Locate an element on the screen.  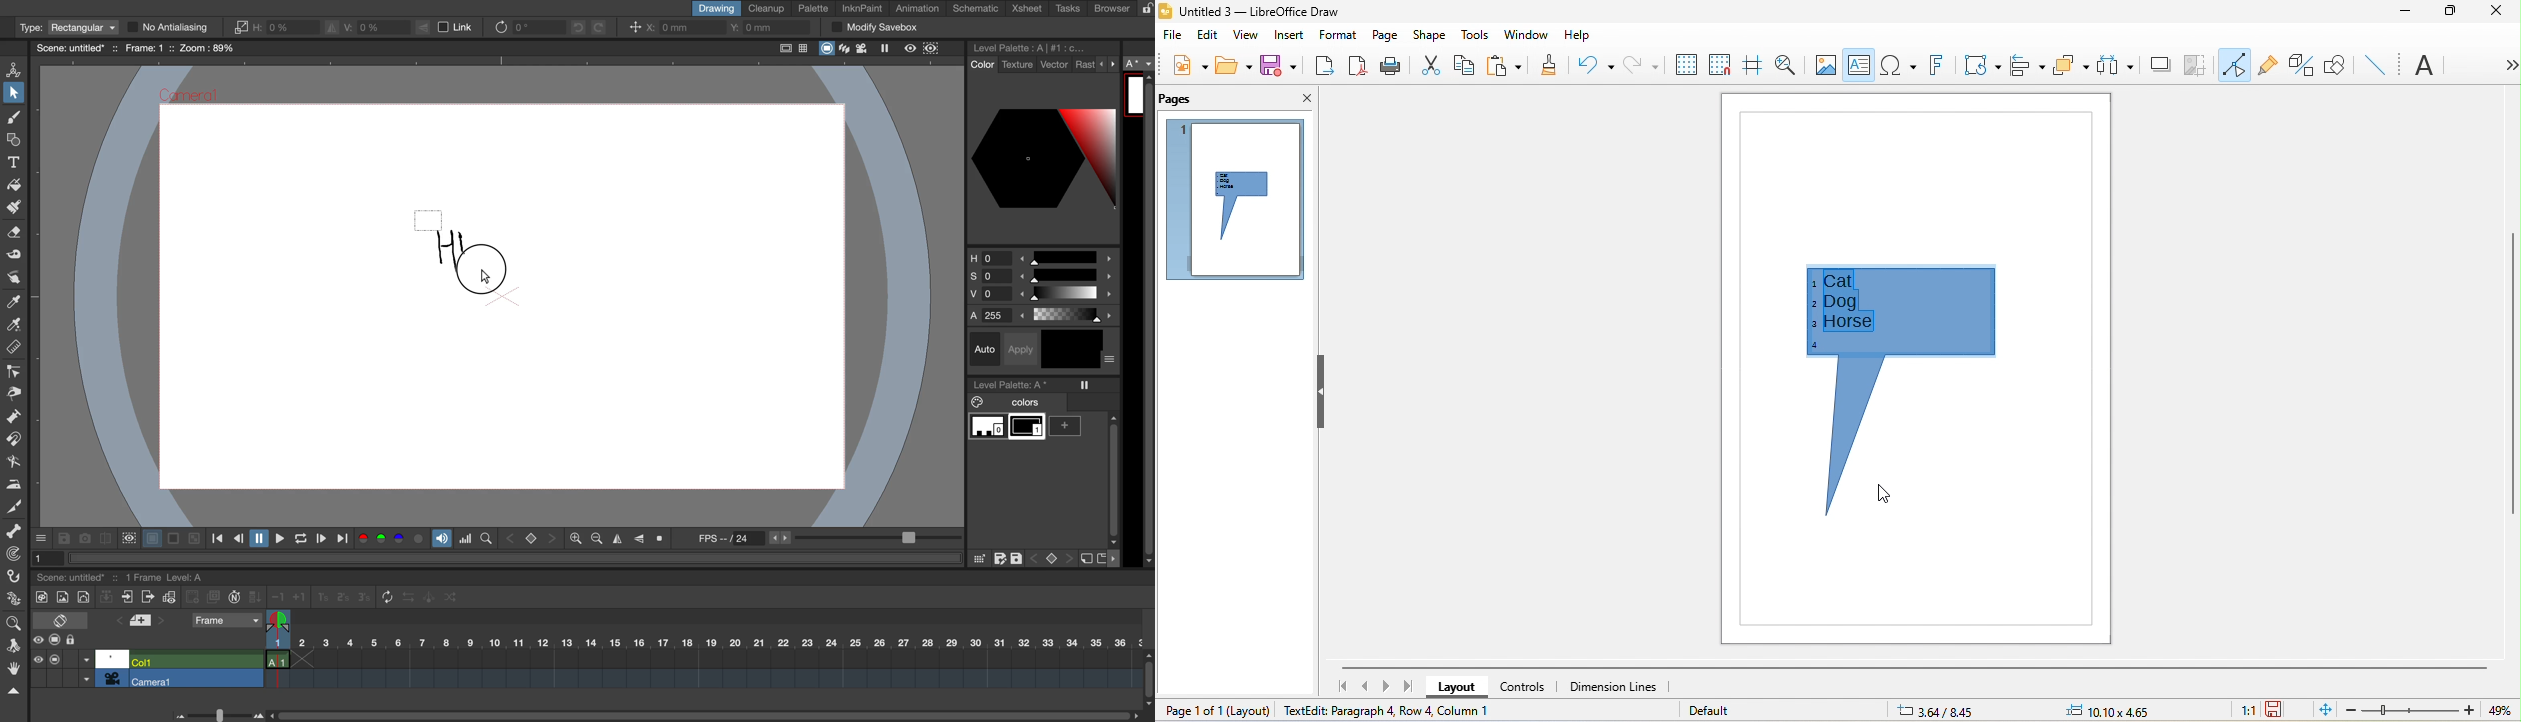
crop image is located at coordinates (2197, 66).